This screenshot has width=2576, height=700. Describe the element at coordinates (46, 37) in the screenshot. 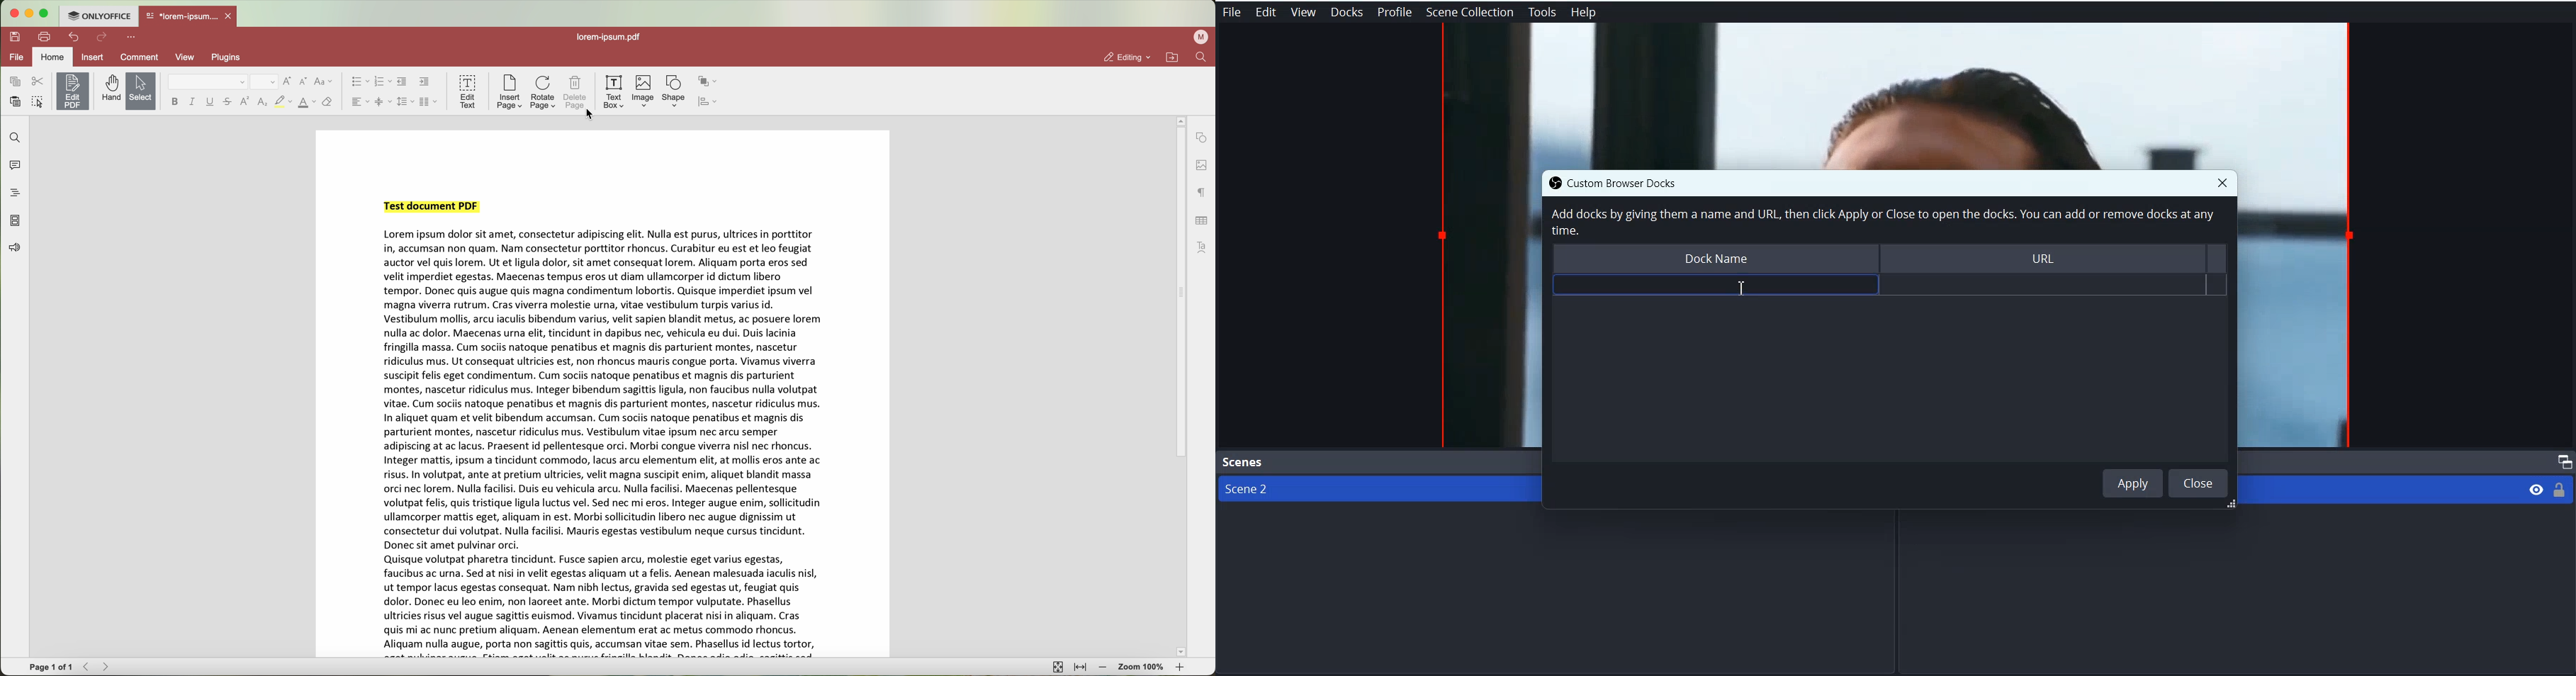

I see `print` at that location.